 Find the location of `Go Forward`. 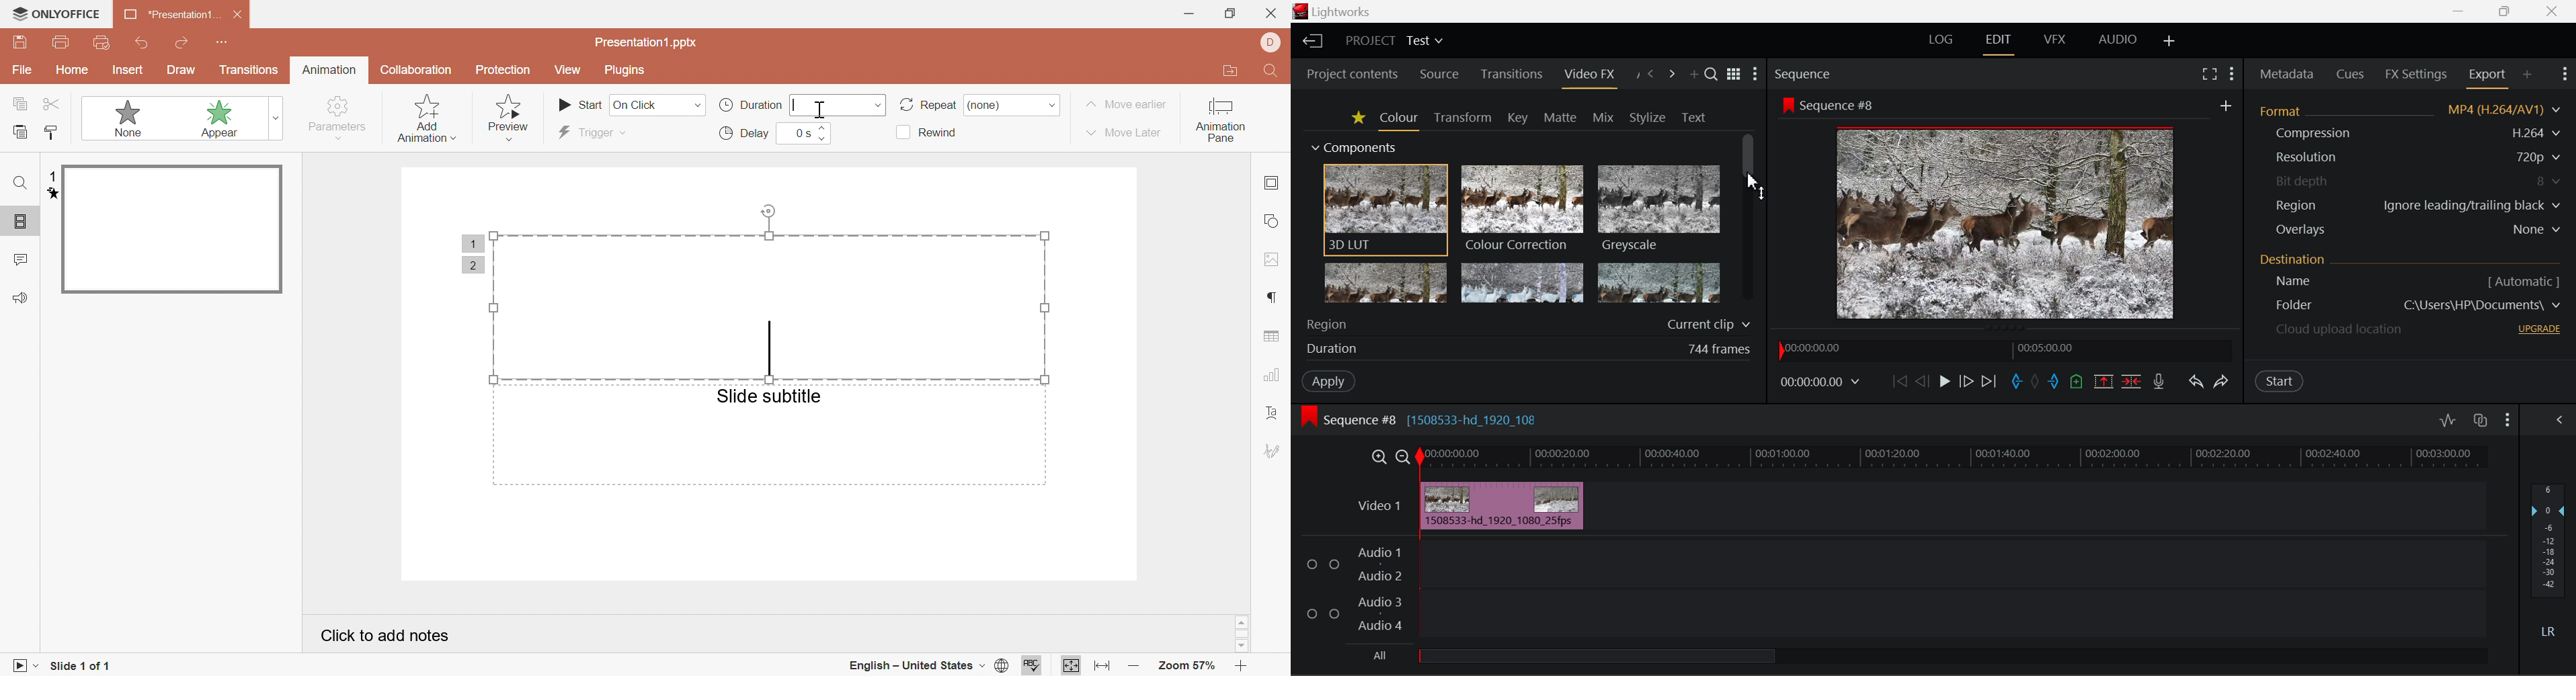

Go Forward is located at coordinates (1966, 382).